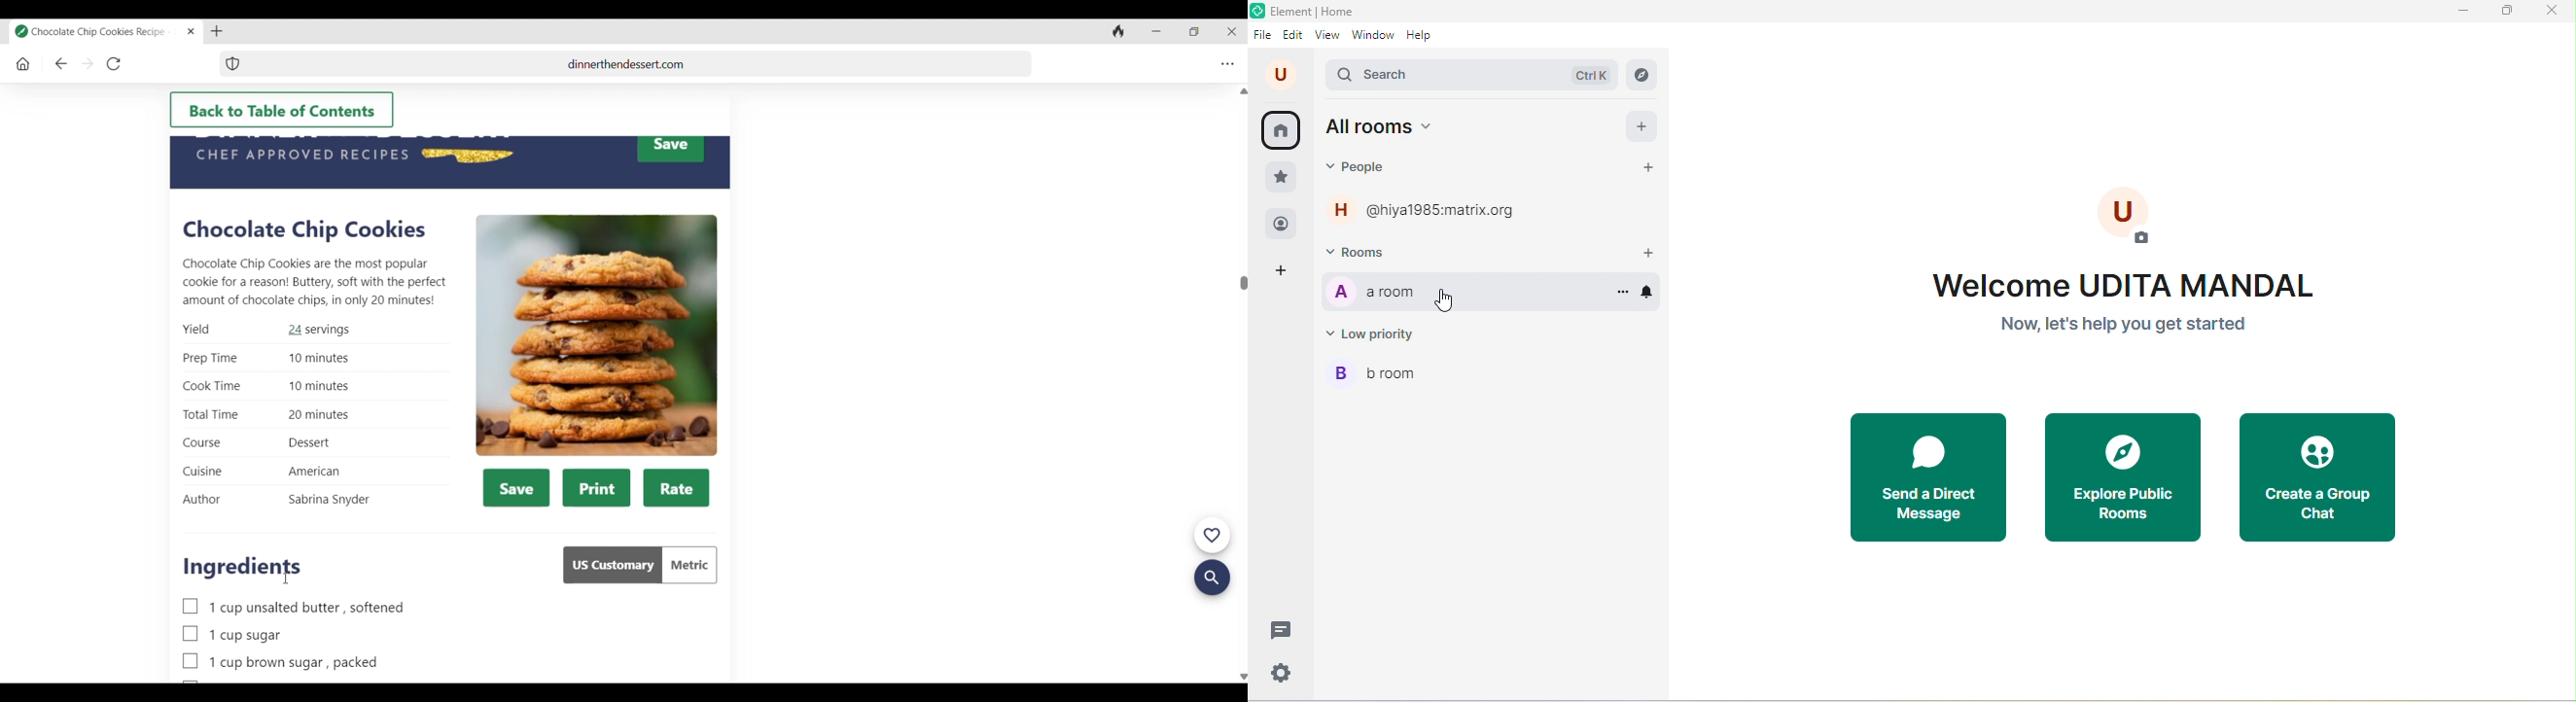 Image resolution: width=2576 pixels, height=728 pixels. What do you see at coordinates (677, 488) in the screenshot?
I see `Rate article` at bounding box center [677, 488].